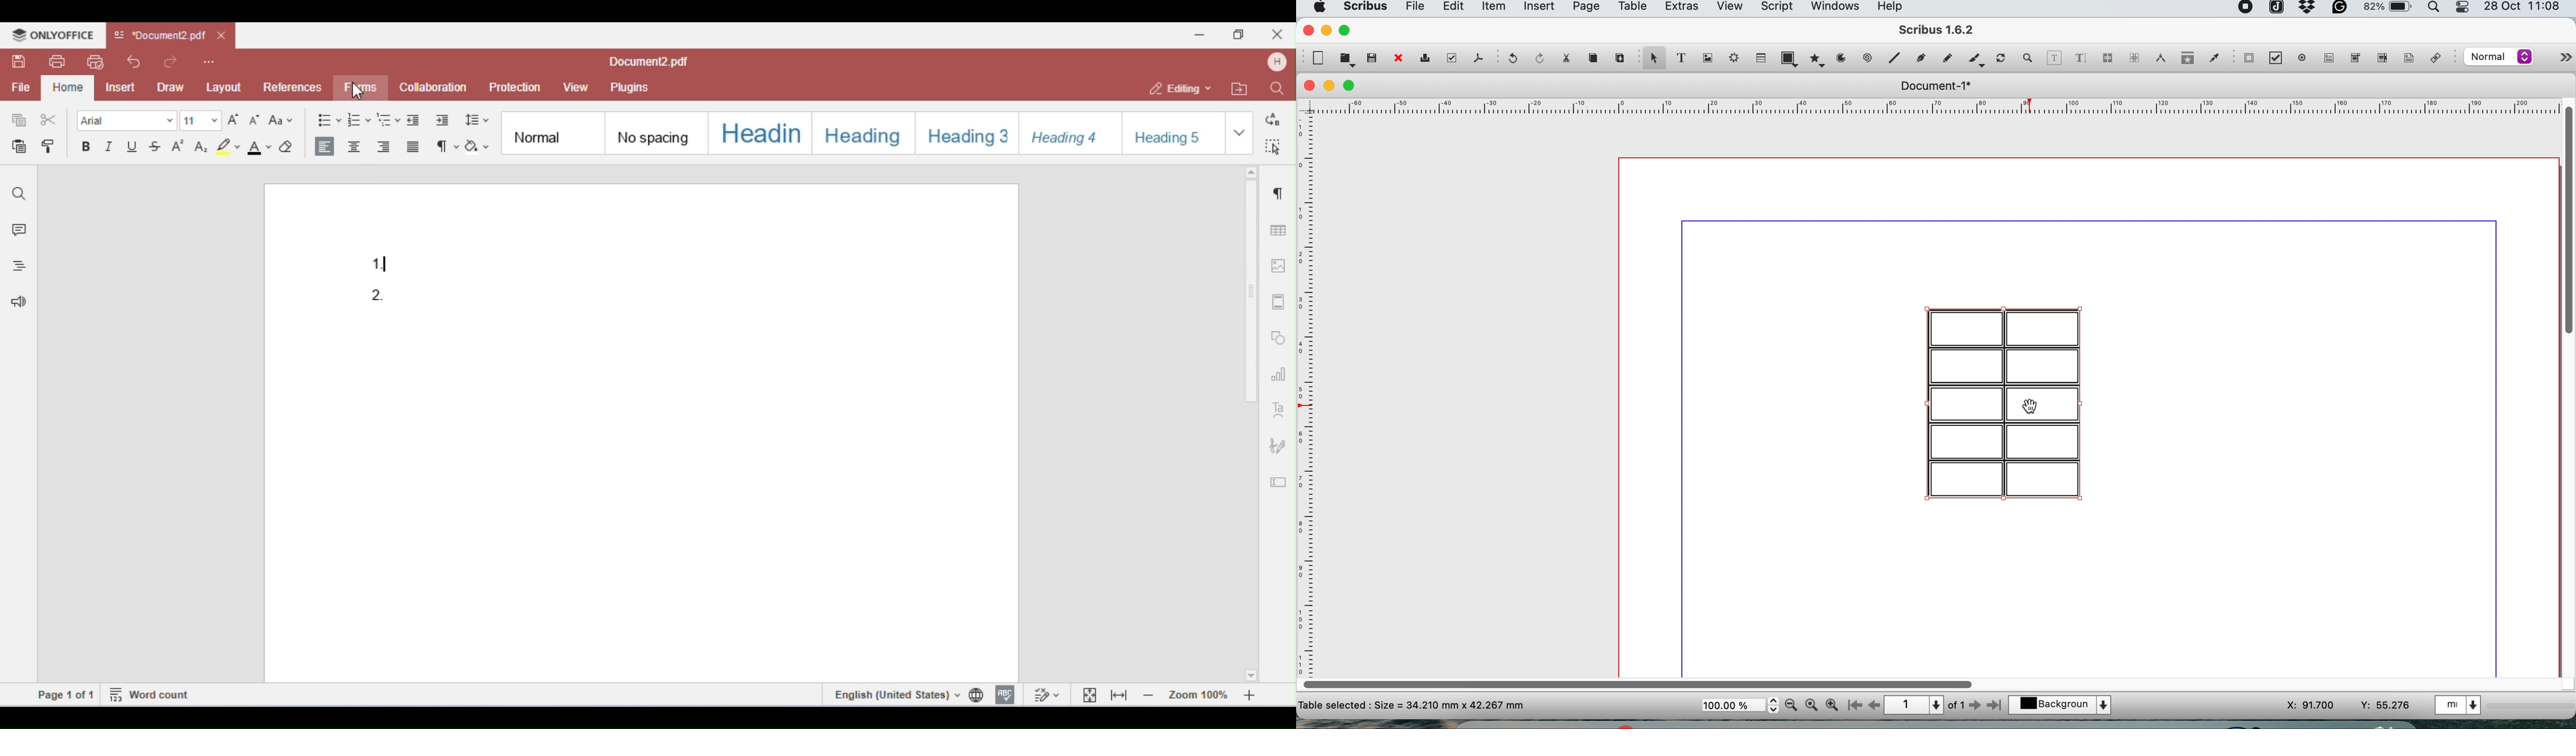 The height and width of the screenshot is (756, 2576). I want to click on page, so click(1585, 8).